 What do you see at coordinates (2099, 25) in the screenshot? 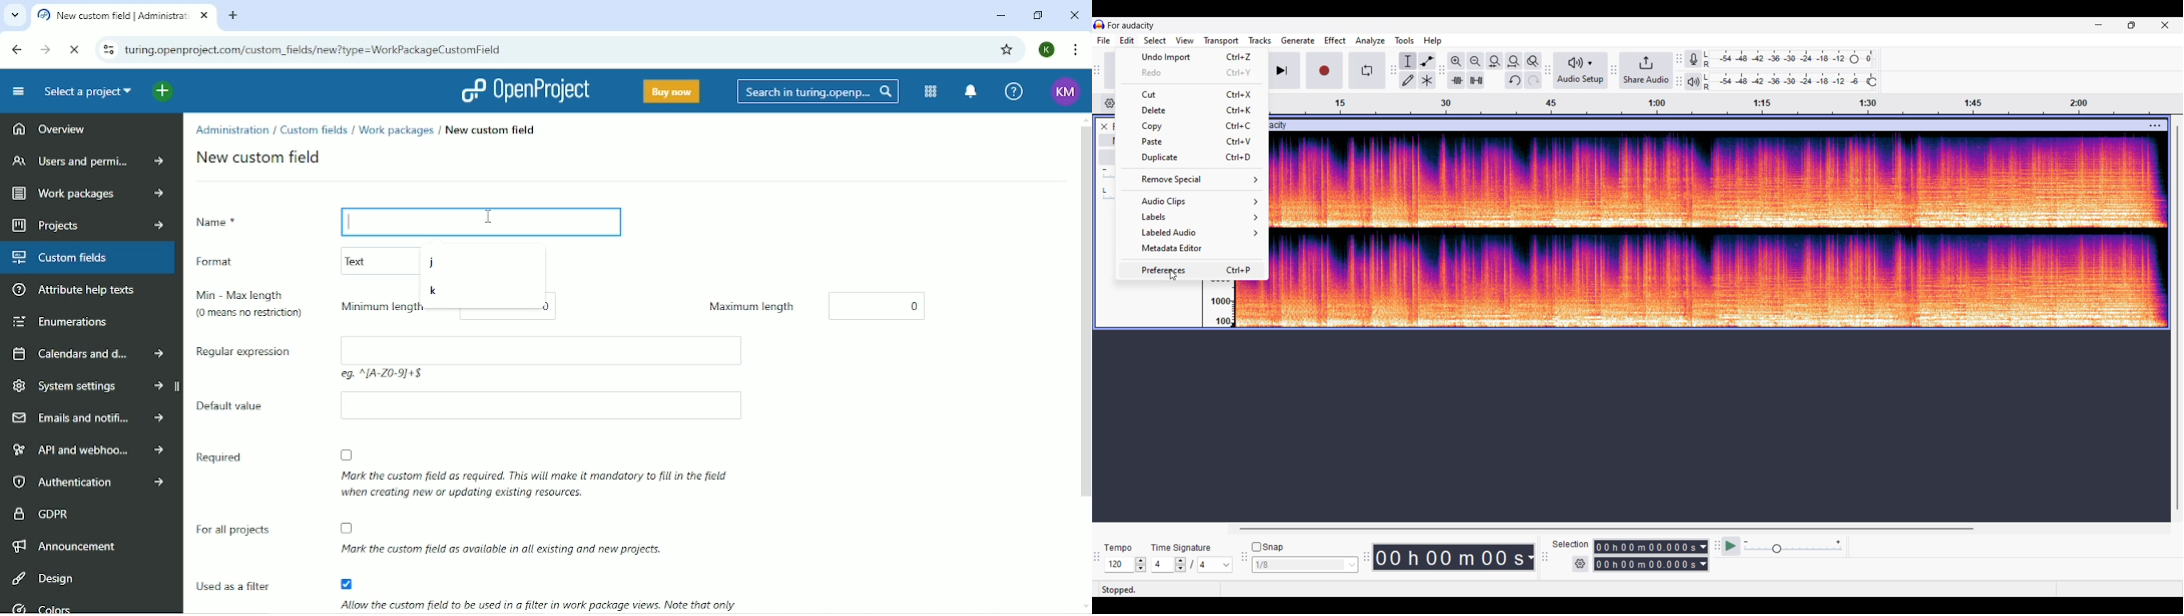
I see `Minimize` at bounding box center [2099, 25].